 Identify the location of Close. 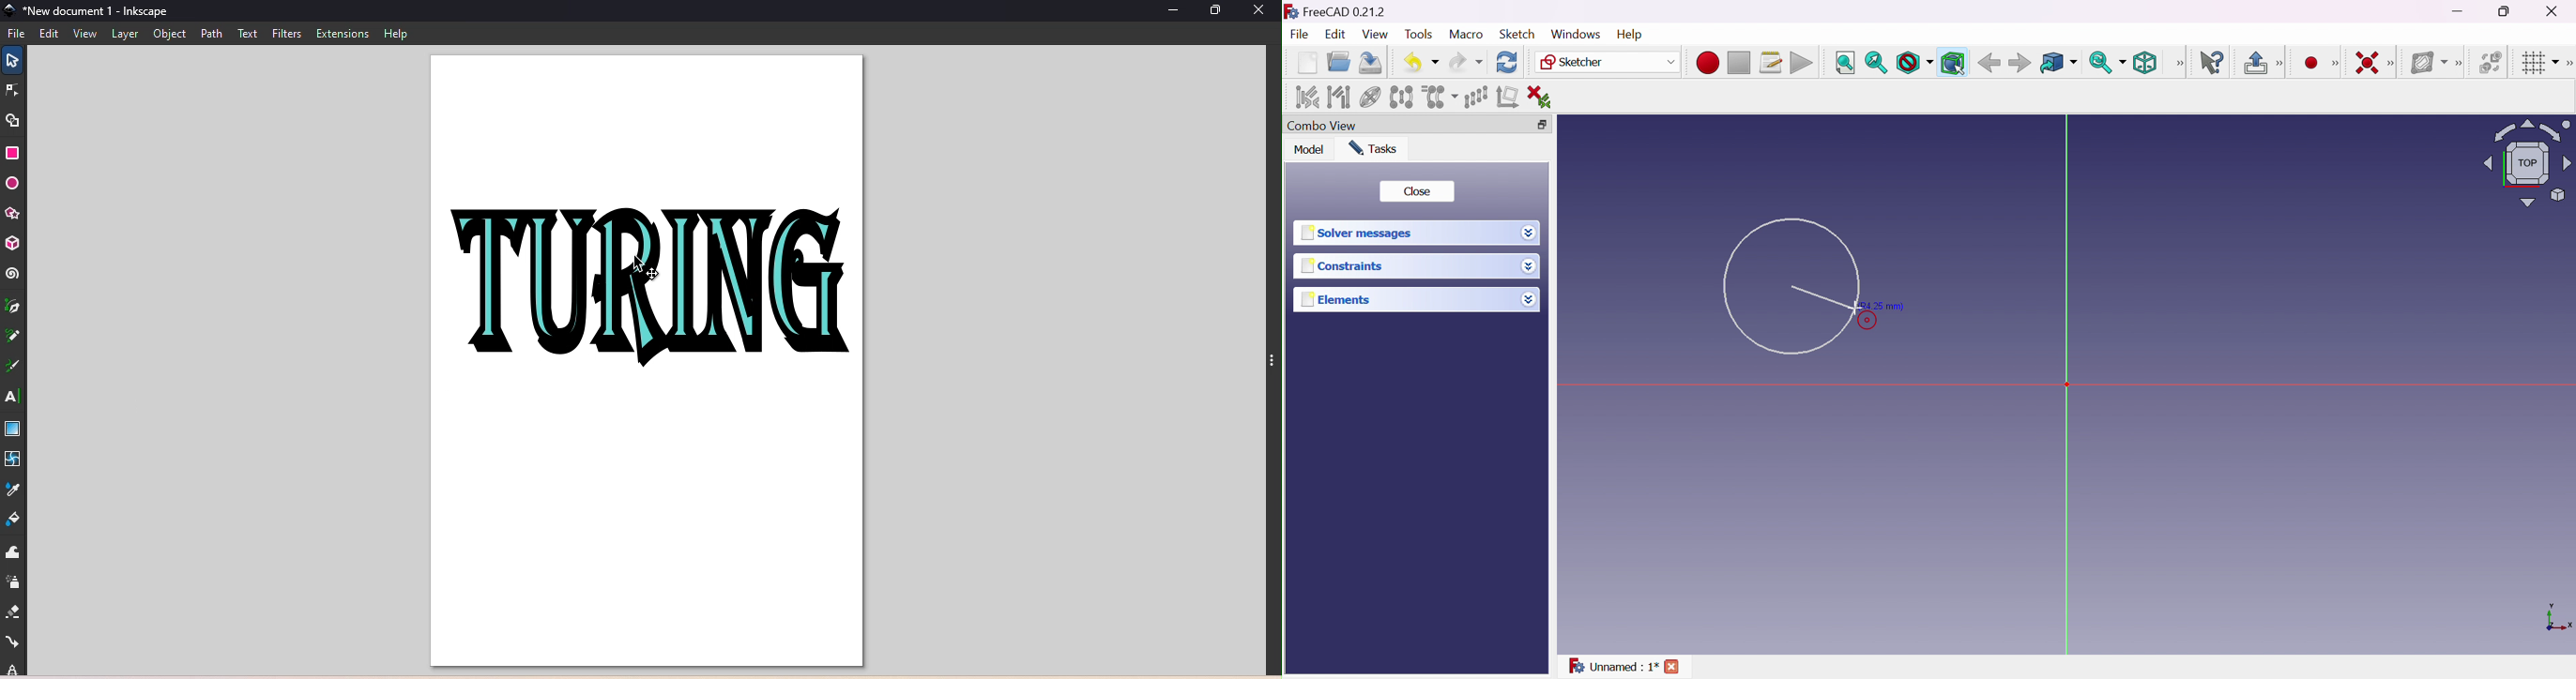
(2559, 11).